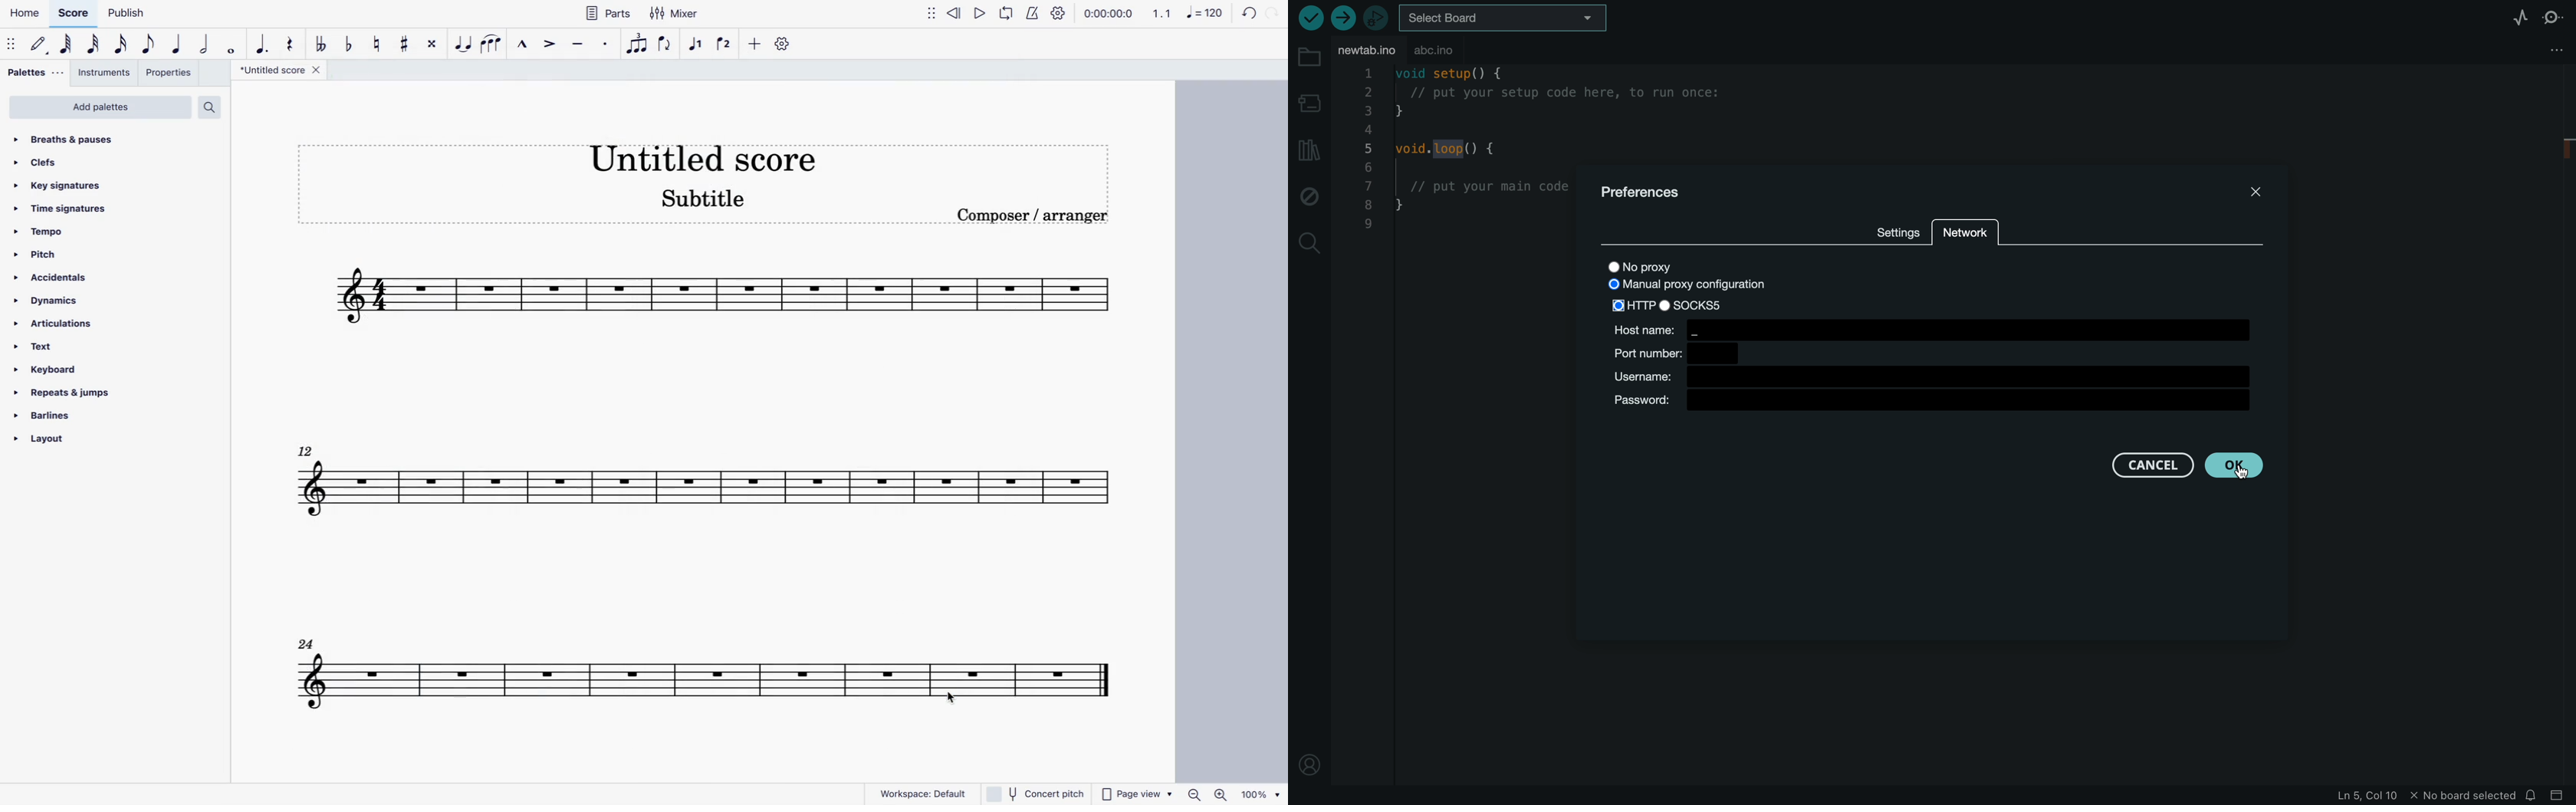 The image size is (2576, 812). Describe the element at coordinates (1111, 15) in the screenshot. I see `0:00:00:0` at that location.